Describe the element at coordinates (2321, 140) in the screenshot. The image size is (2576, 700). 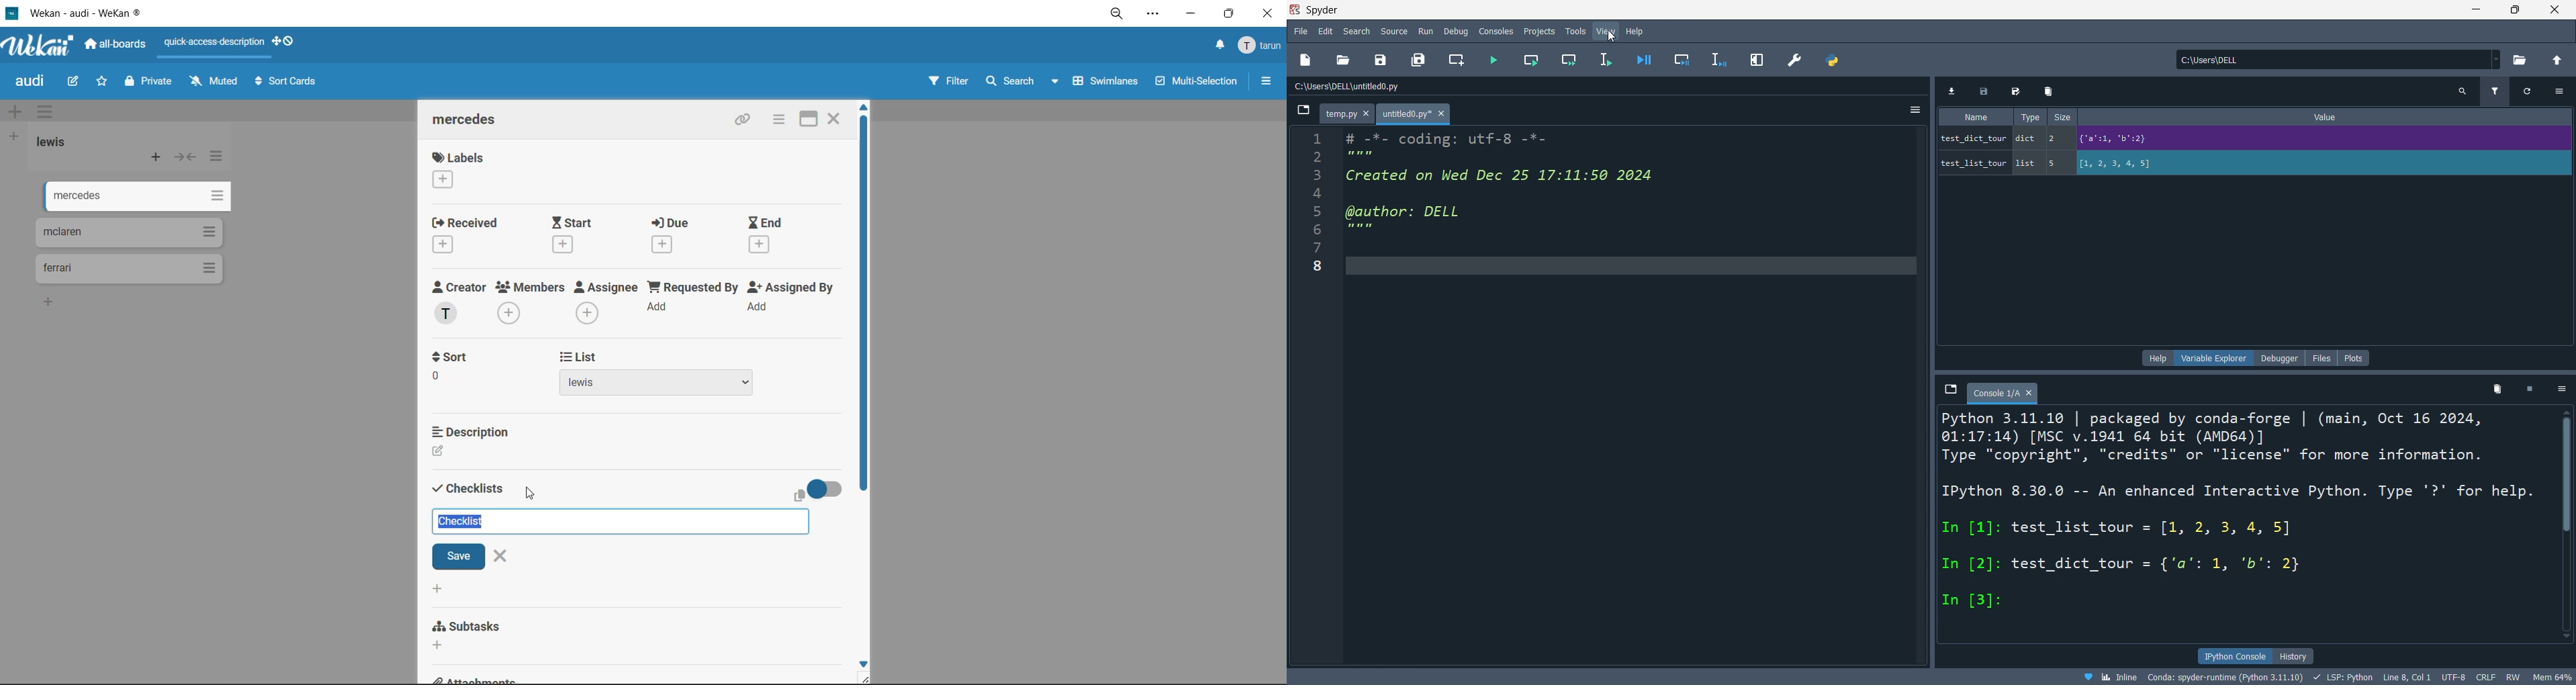
I see `variable value` at that location.